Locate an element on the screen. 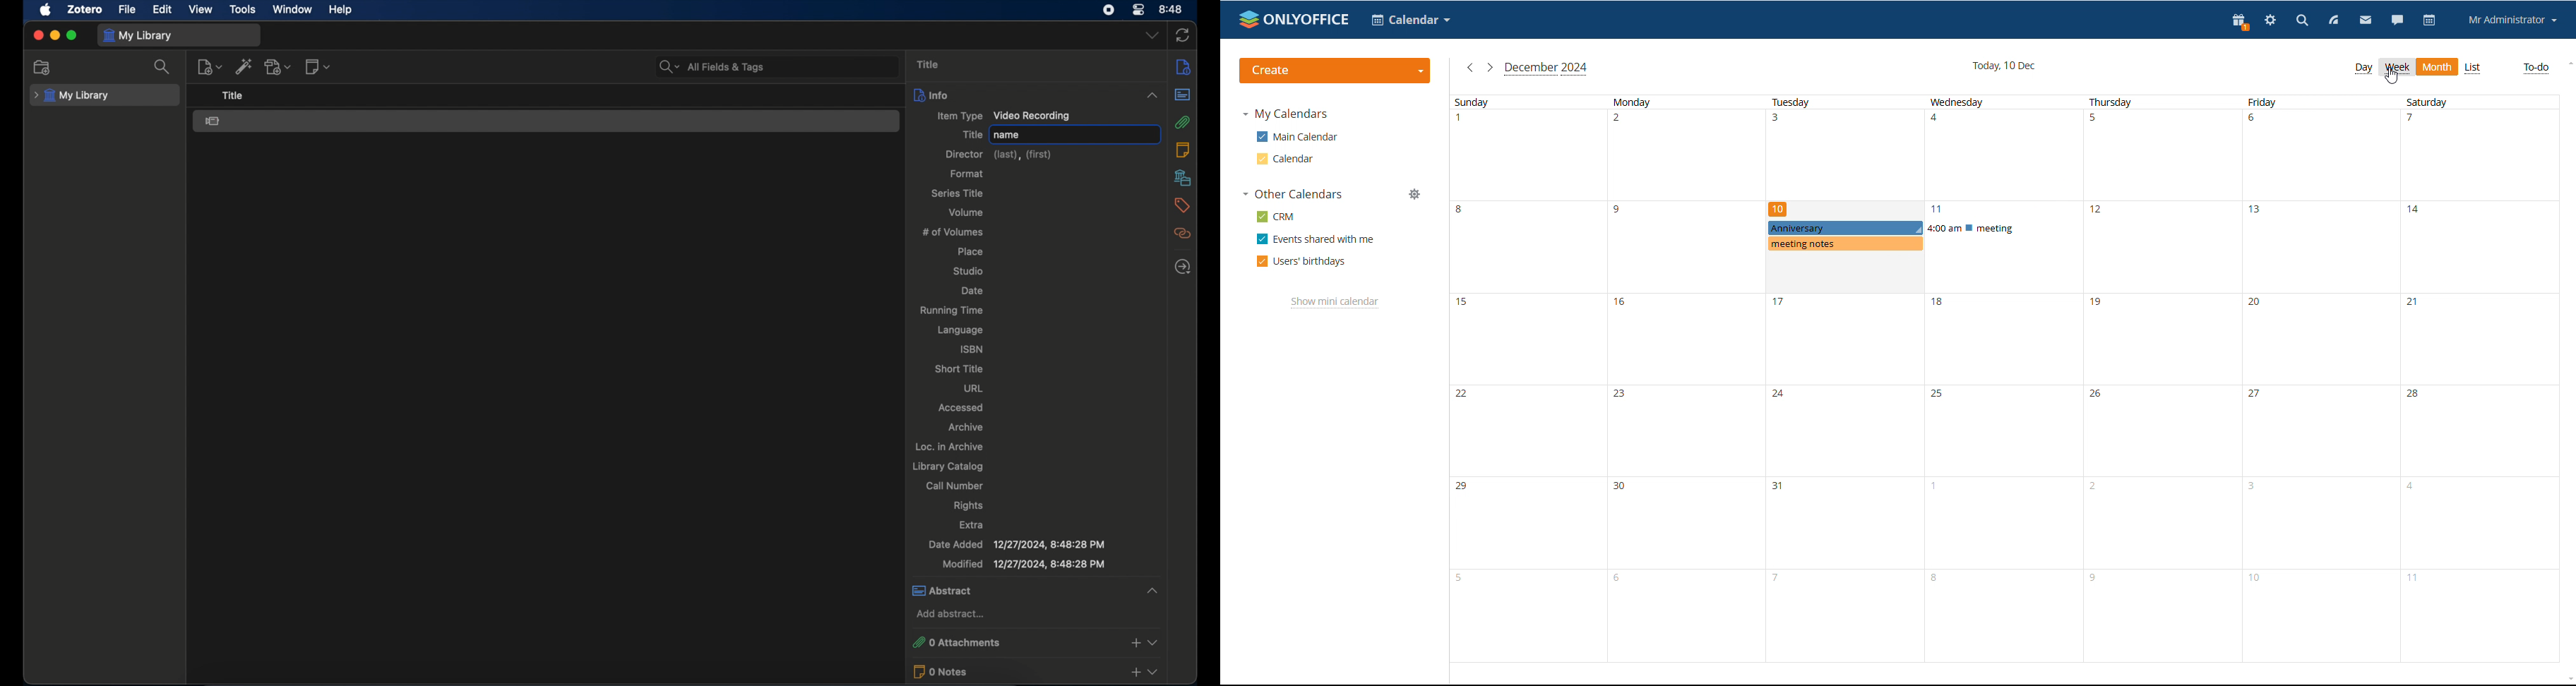 Image resolution: width=2576 pixels, height=700 pixels. dropdown is located at coordinates (1154, 642).